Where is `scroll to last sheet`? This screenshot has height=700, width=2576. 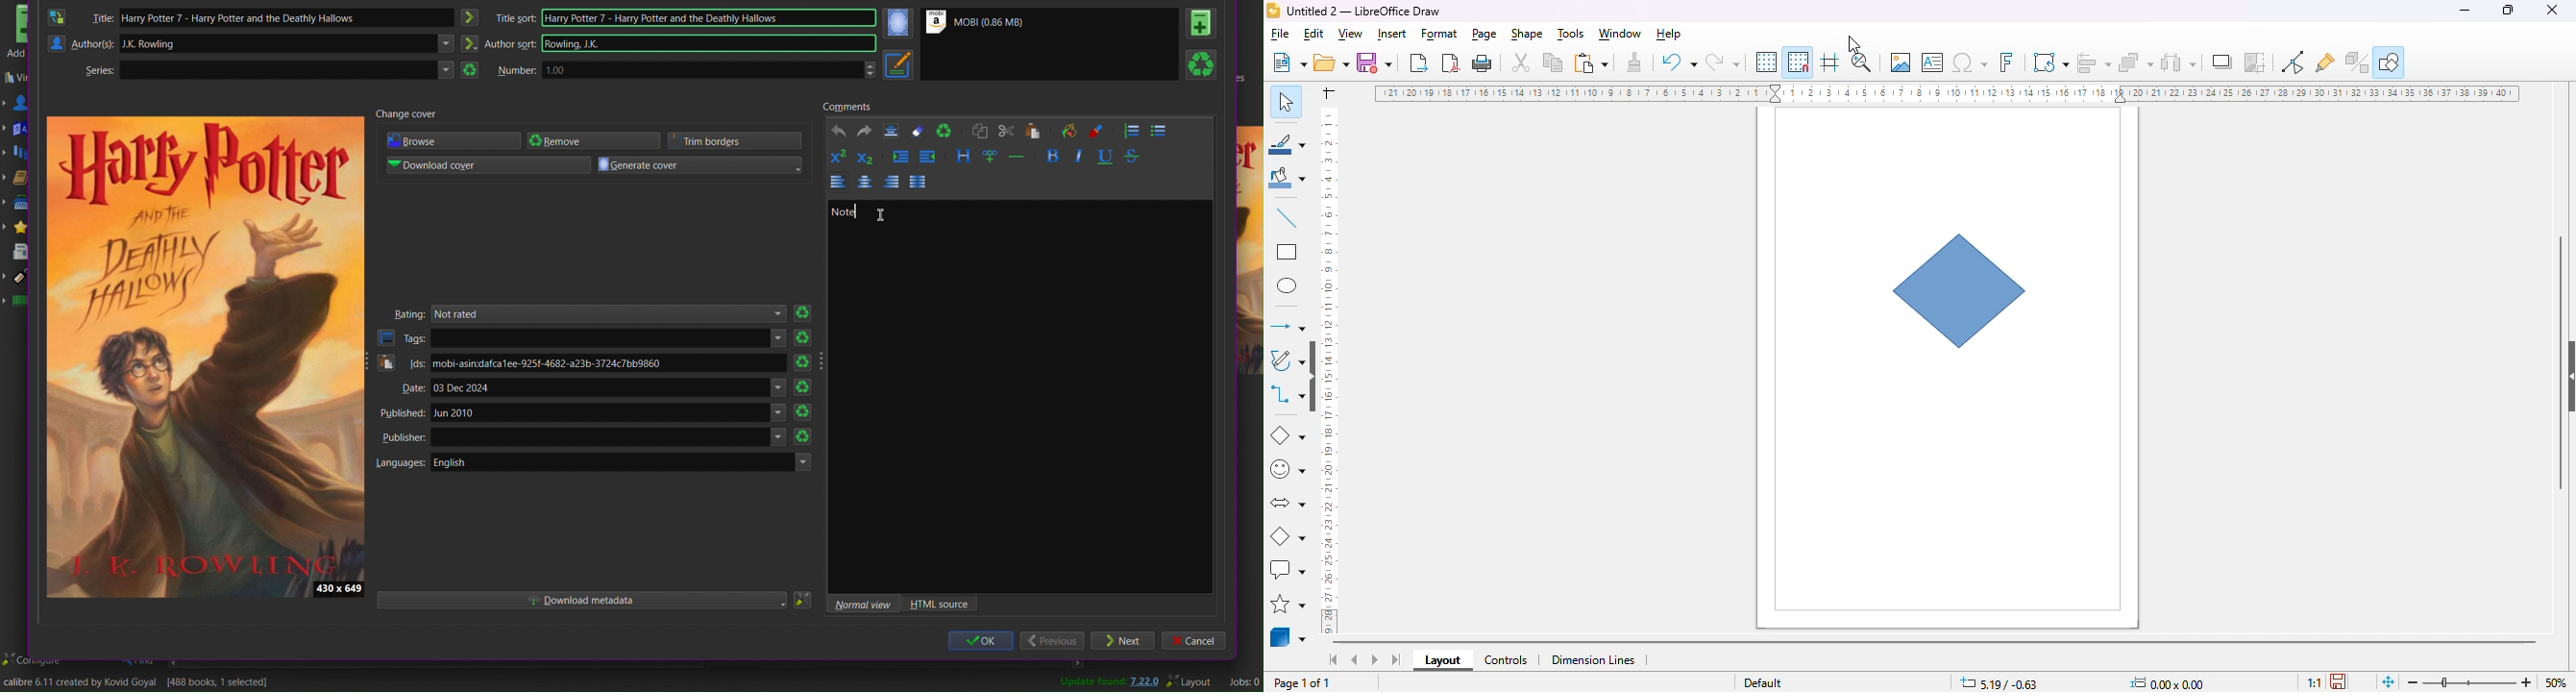
scroll to last sheet is located at coordinates (1396, 659).